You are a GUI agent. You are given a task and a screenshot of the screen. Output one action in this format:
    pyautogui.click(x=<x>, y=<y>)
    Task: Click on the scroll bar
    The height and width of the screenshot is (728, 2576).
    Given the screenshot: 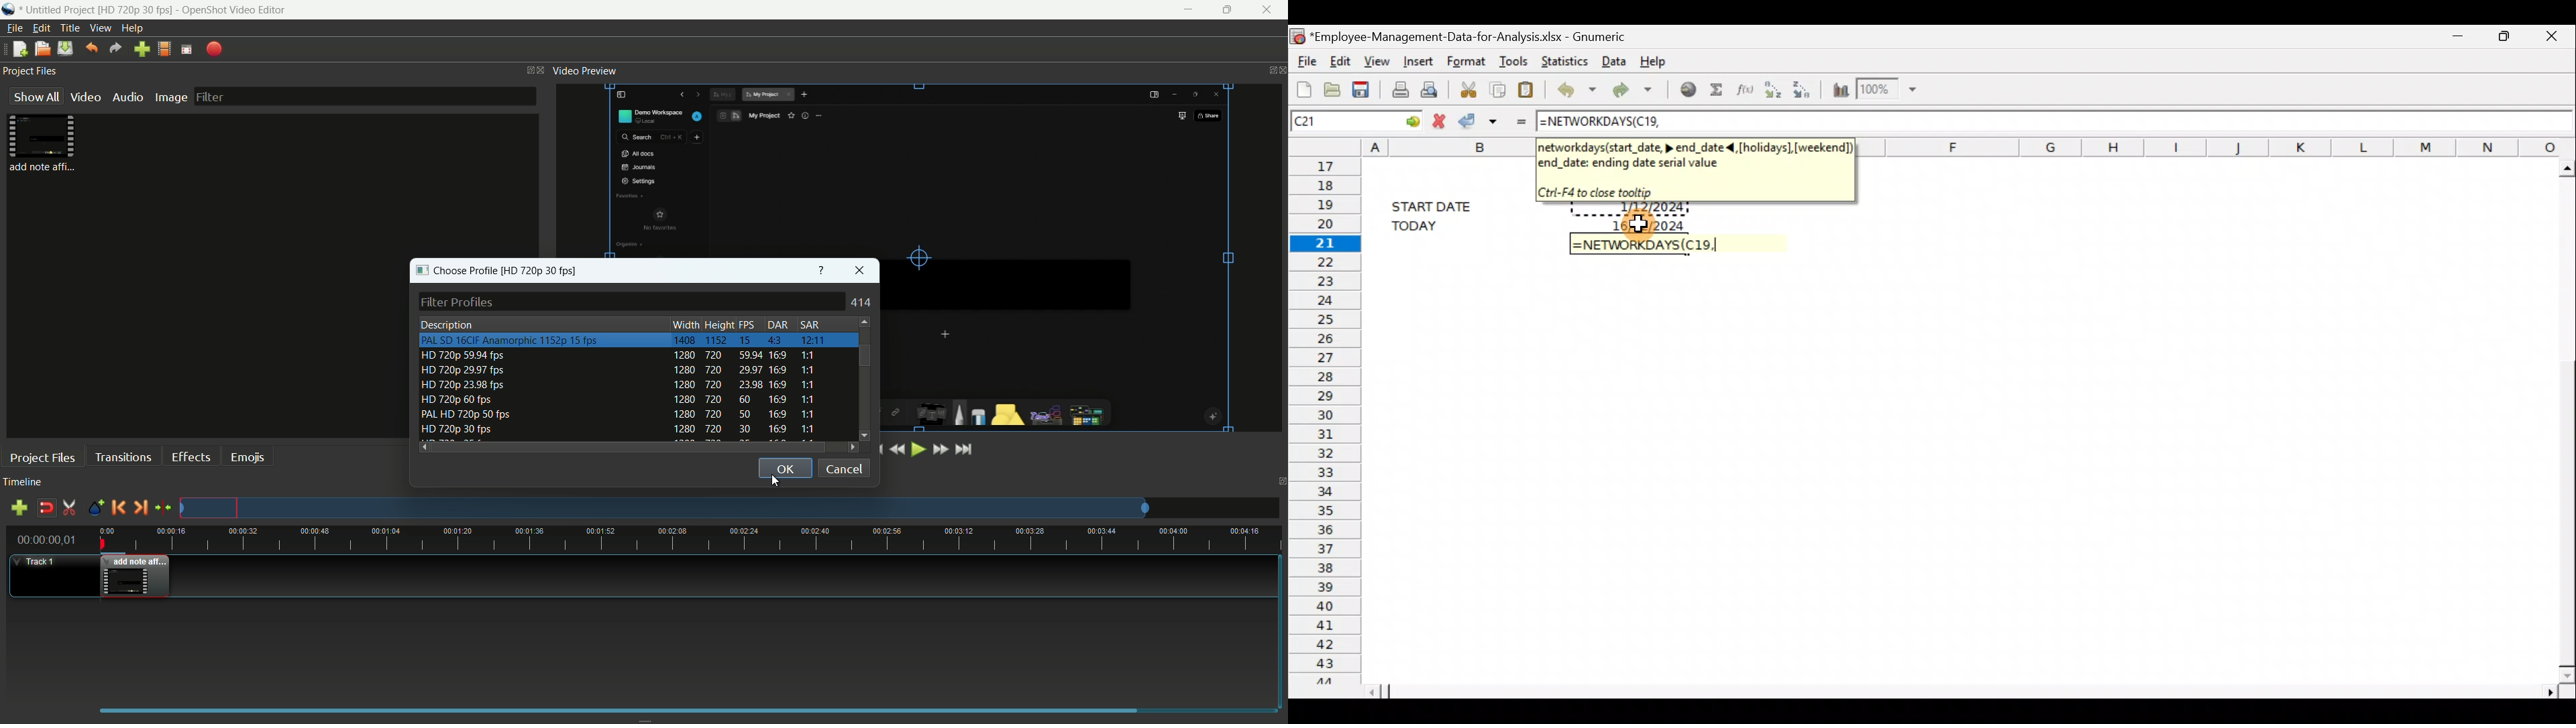 What is the action you would take?
    pyautogui.click(x=631, y=447)
    